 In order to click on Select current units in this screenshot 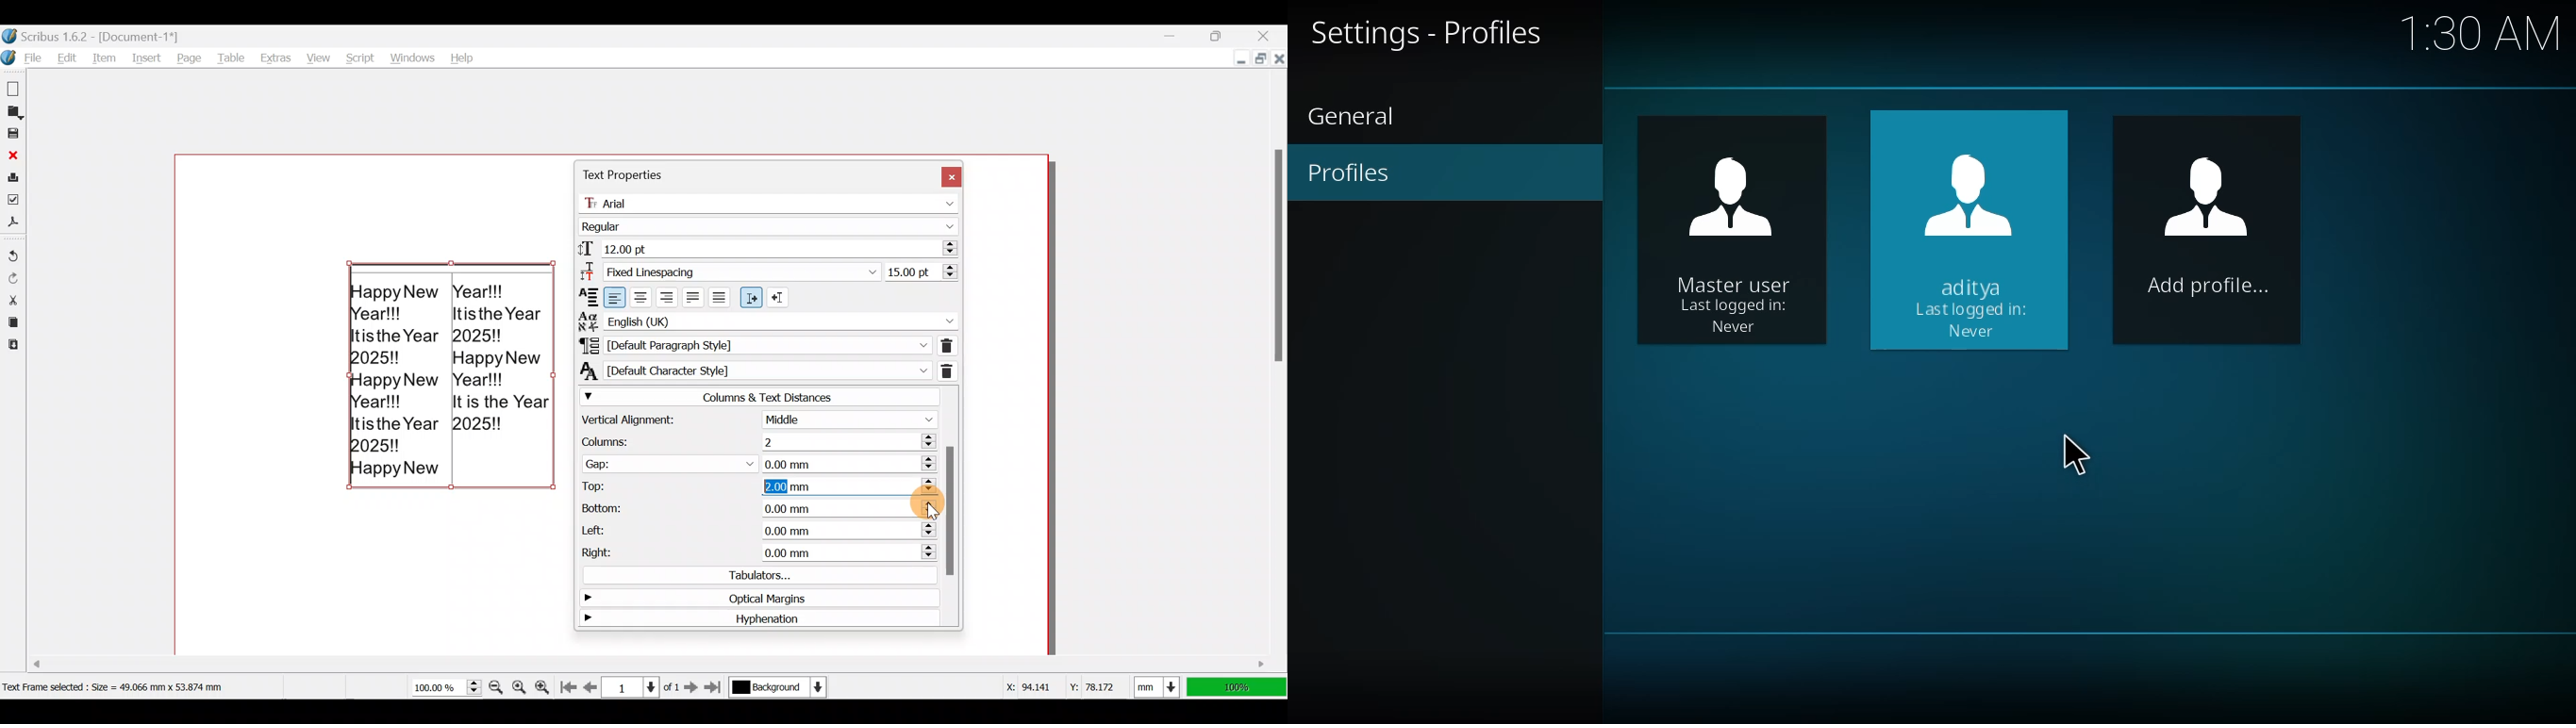, I will do `click(1160, 684)`.